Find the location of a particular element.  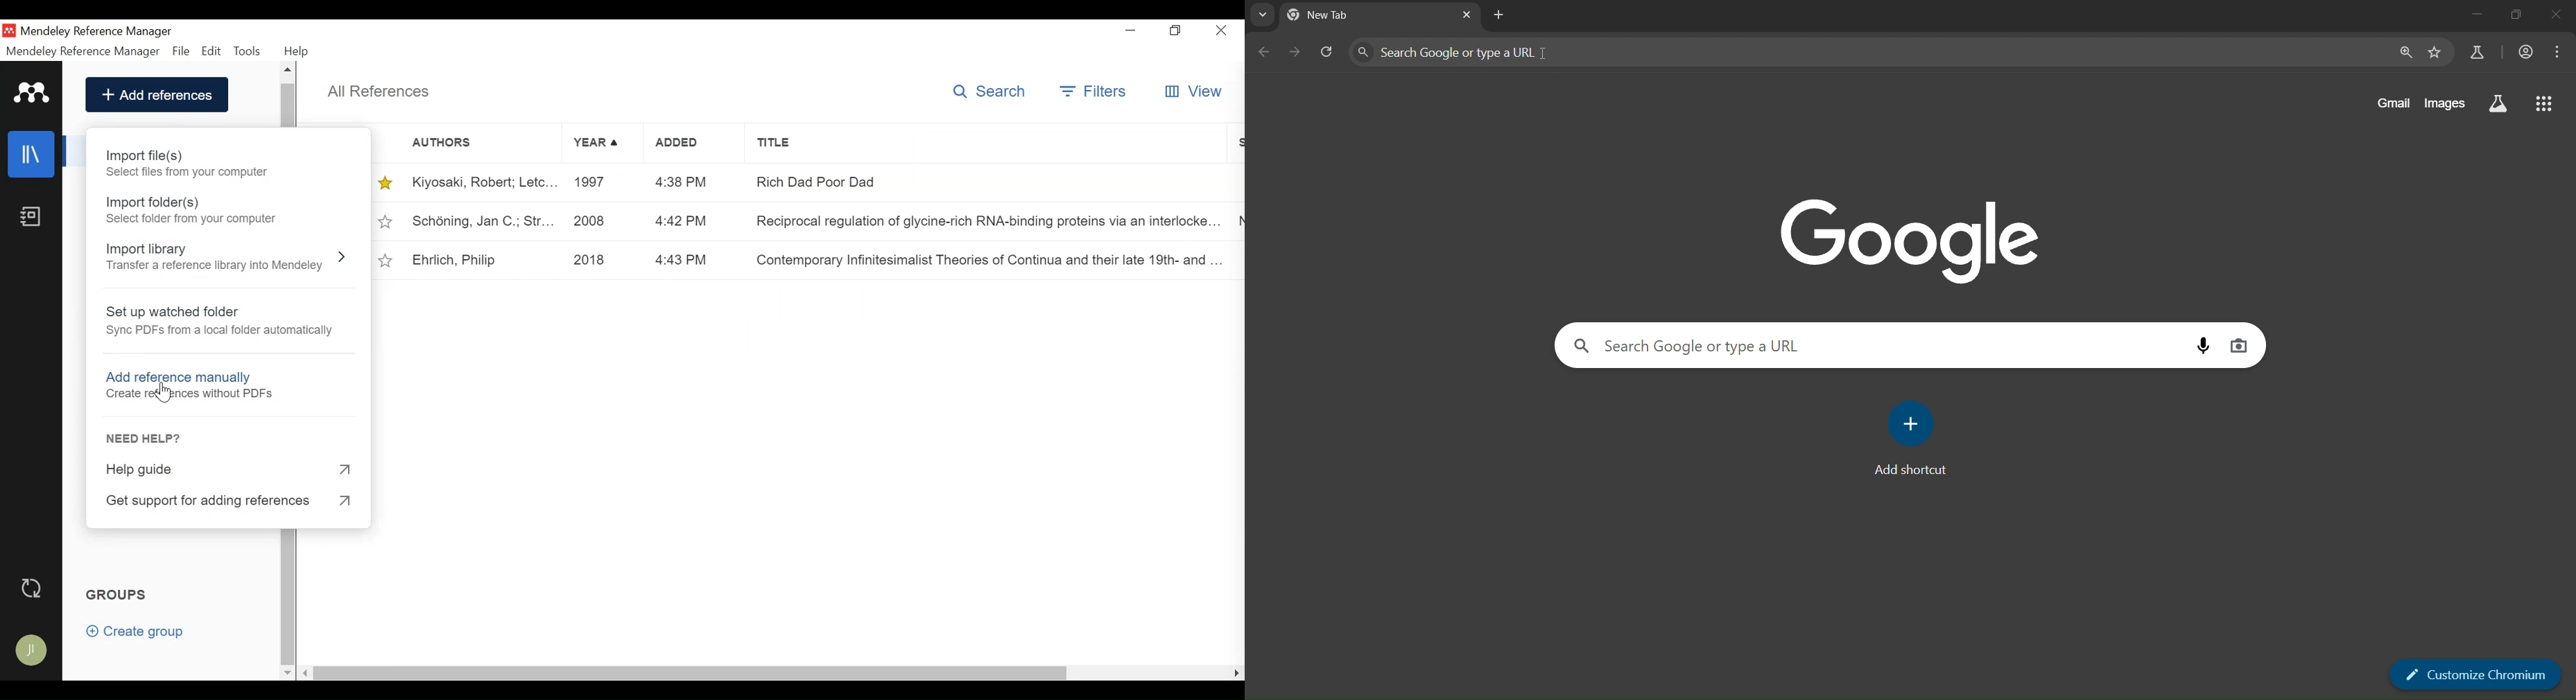

Mendeley Reference Manager is located at coordinates (84, 51).